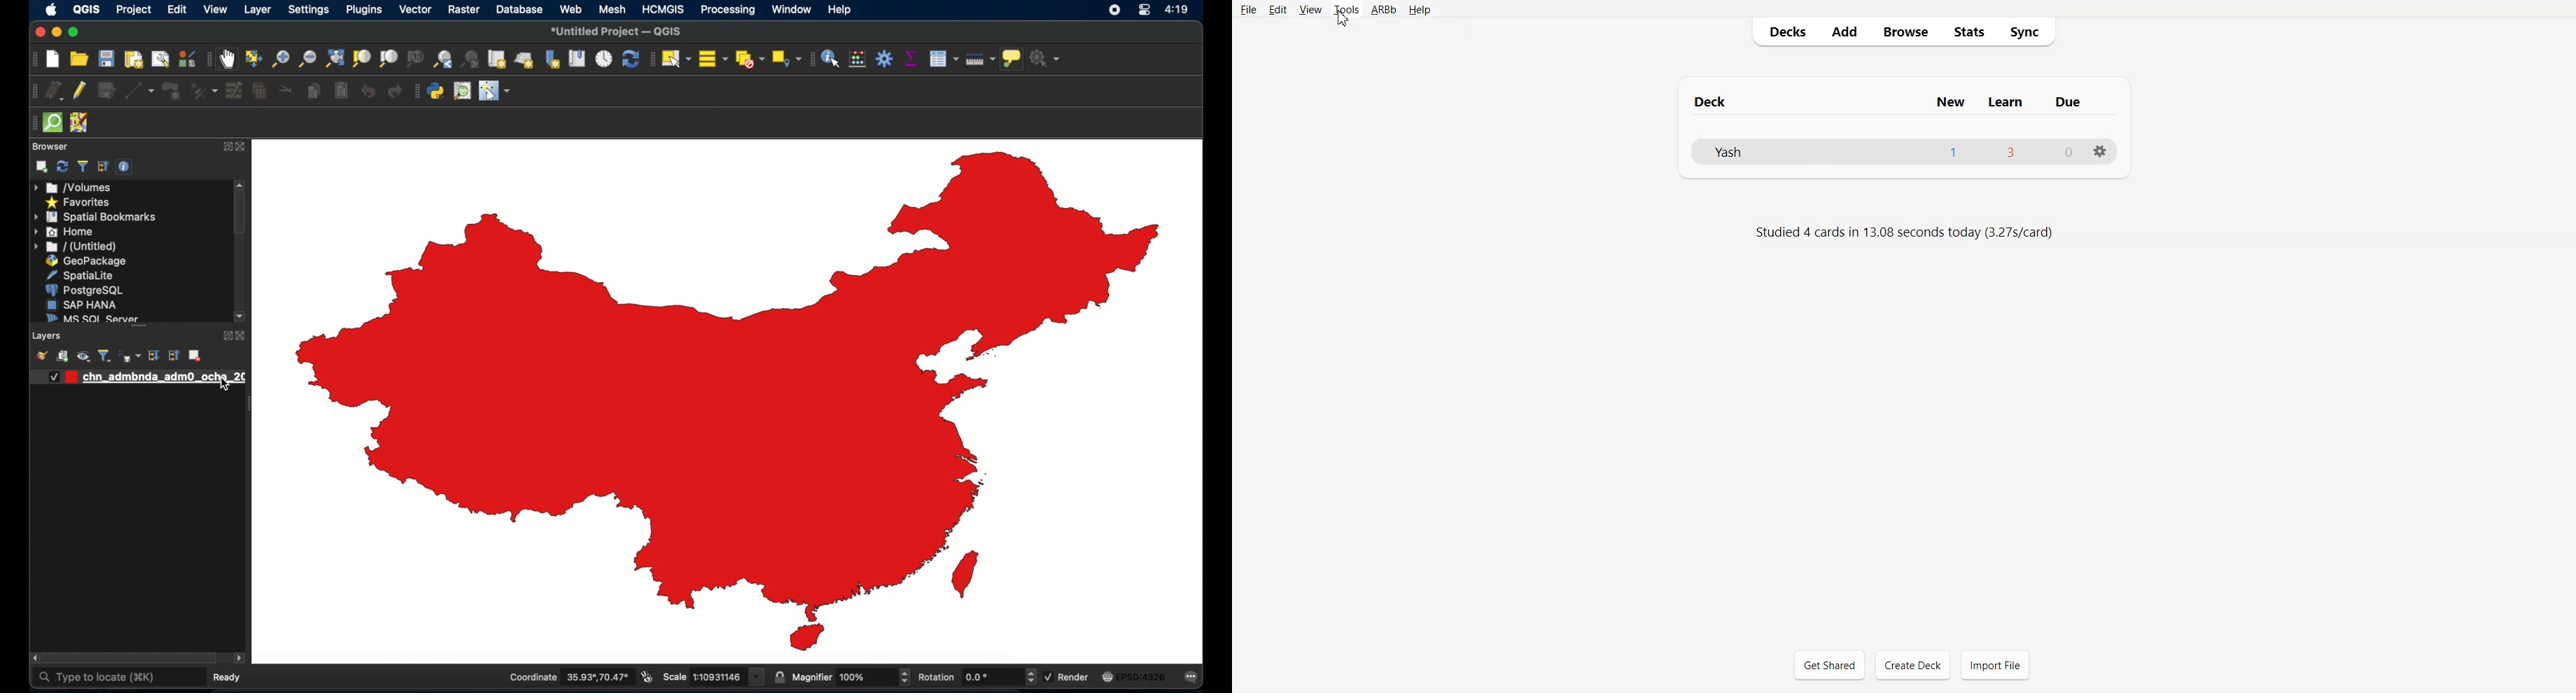 The width and height of the screenshot is (2576, 700). What do you see at coordinates (79, 123) in the screenshot?
I see `jsomremote` at bounding box center [79, 123].